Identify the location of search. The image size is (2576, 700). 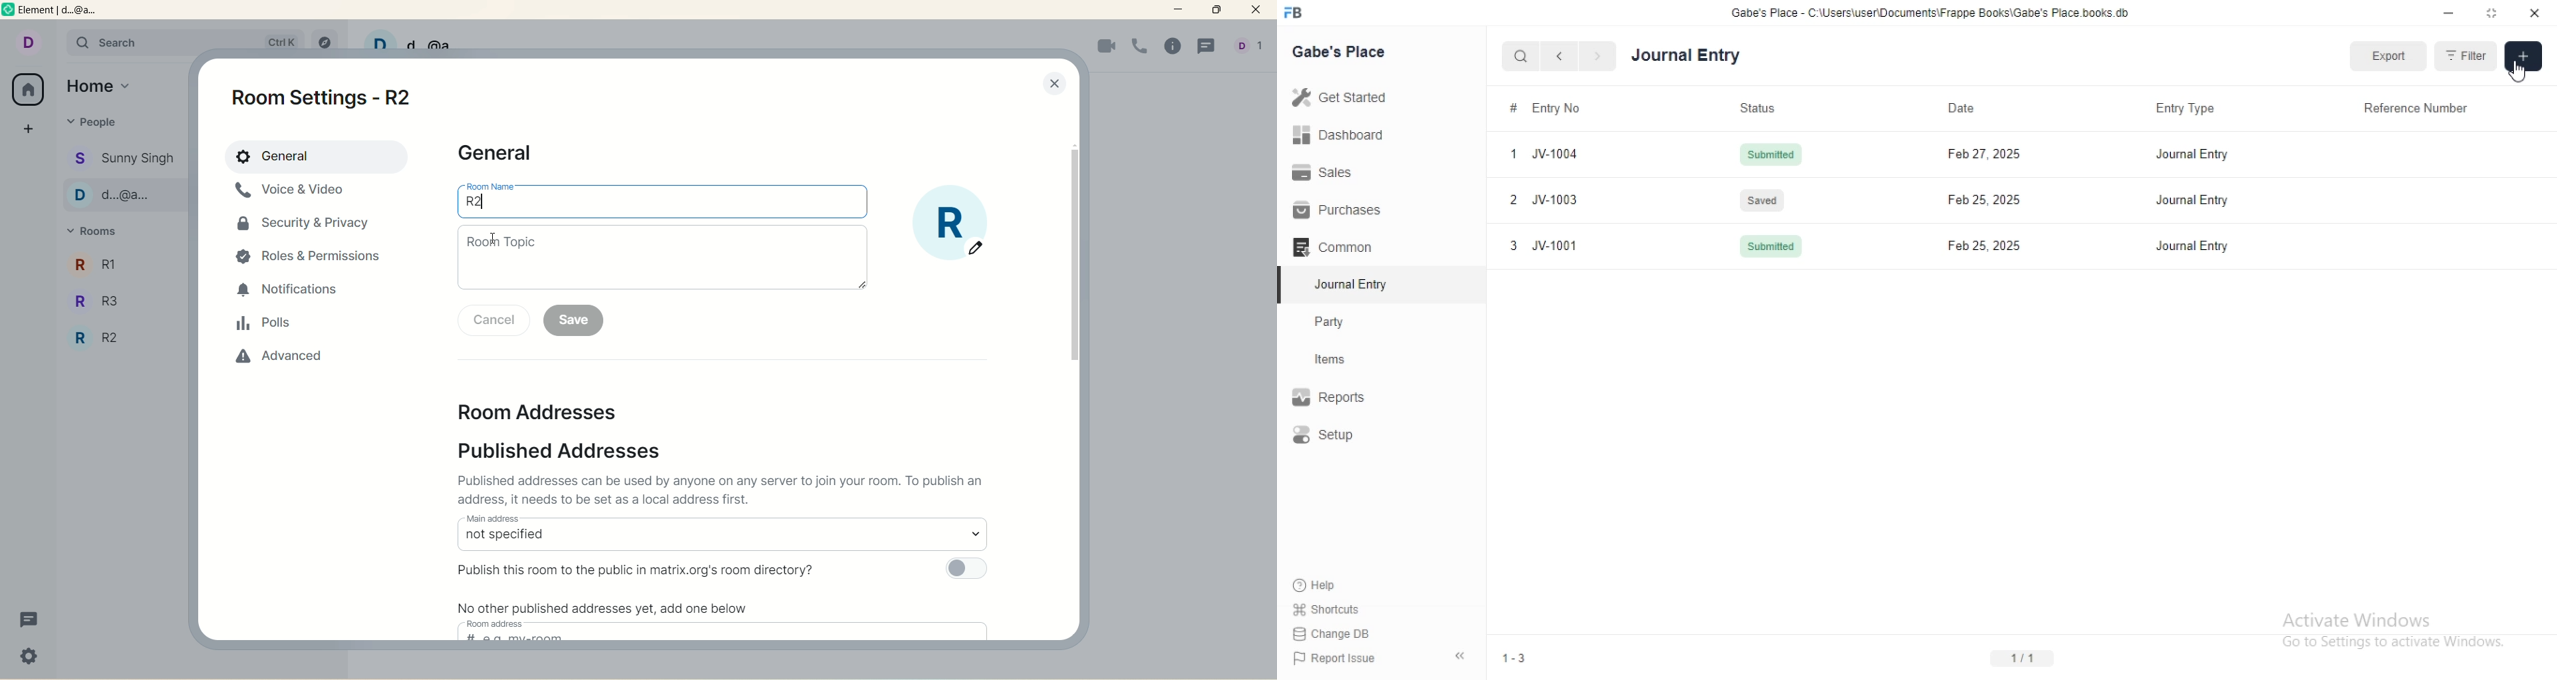
(1522, 56).